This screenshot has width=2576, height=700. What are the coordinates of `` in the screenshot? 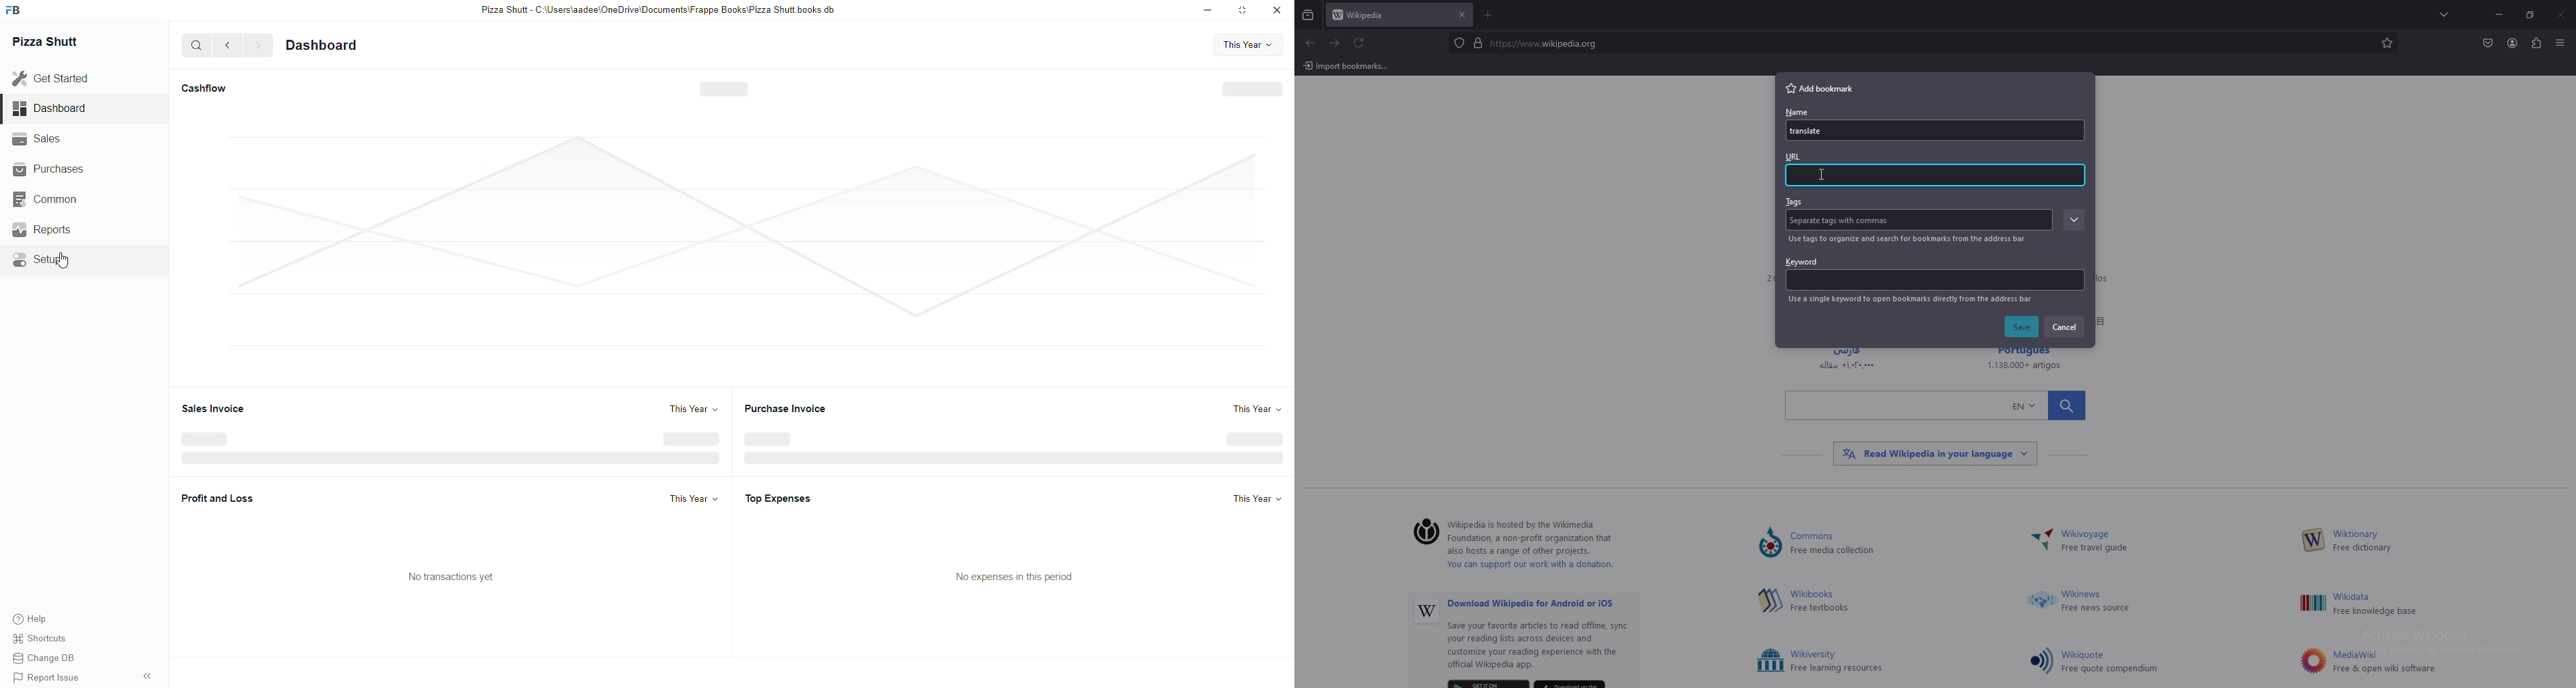 It's located at (1769, 600).